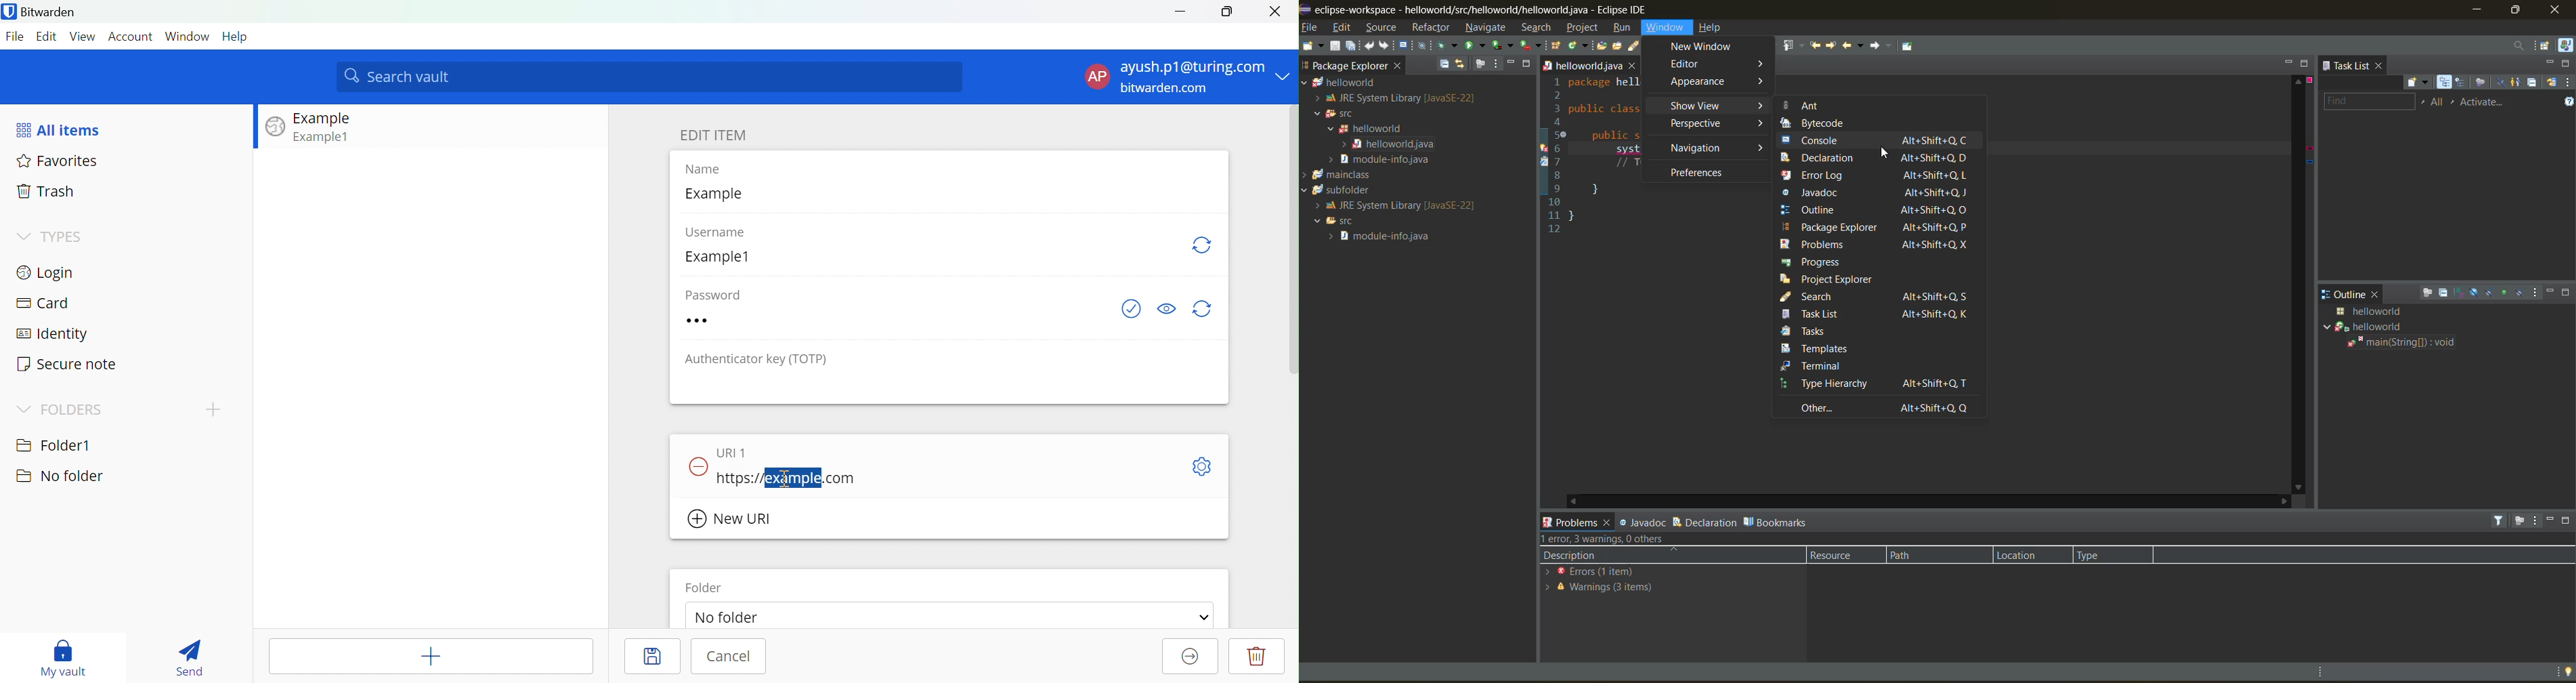  What do you see at coordinates (432, 656) in the screenshot?
I see `Add Item` at bounding box center [432, 656].